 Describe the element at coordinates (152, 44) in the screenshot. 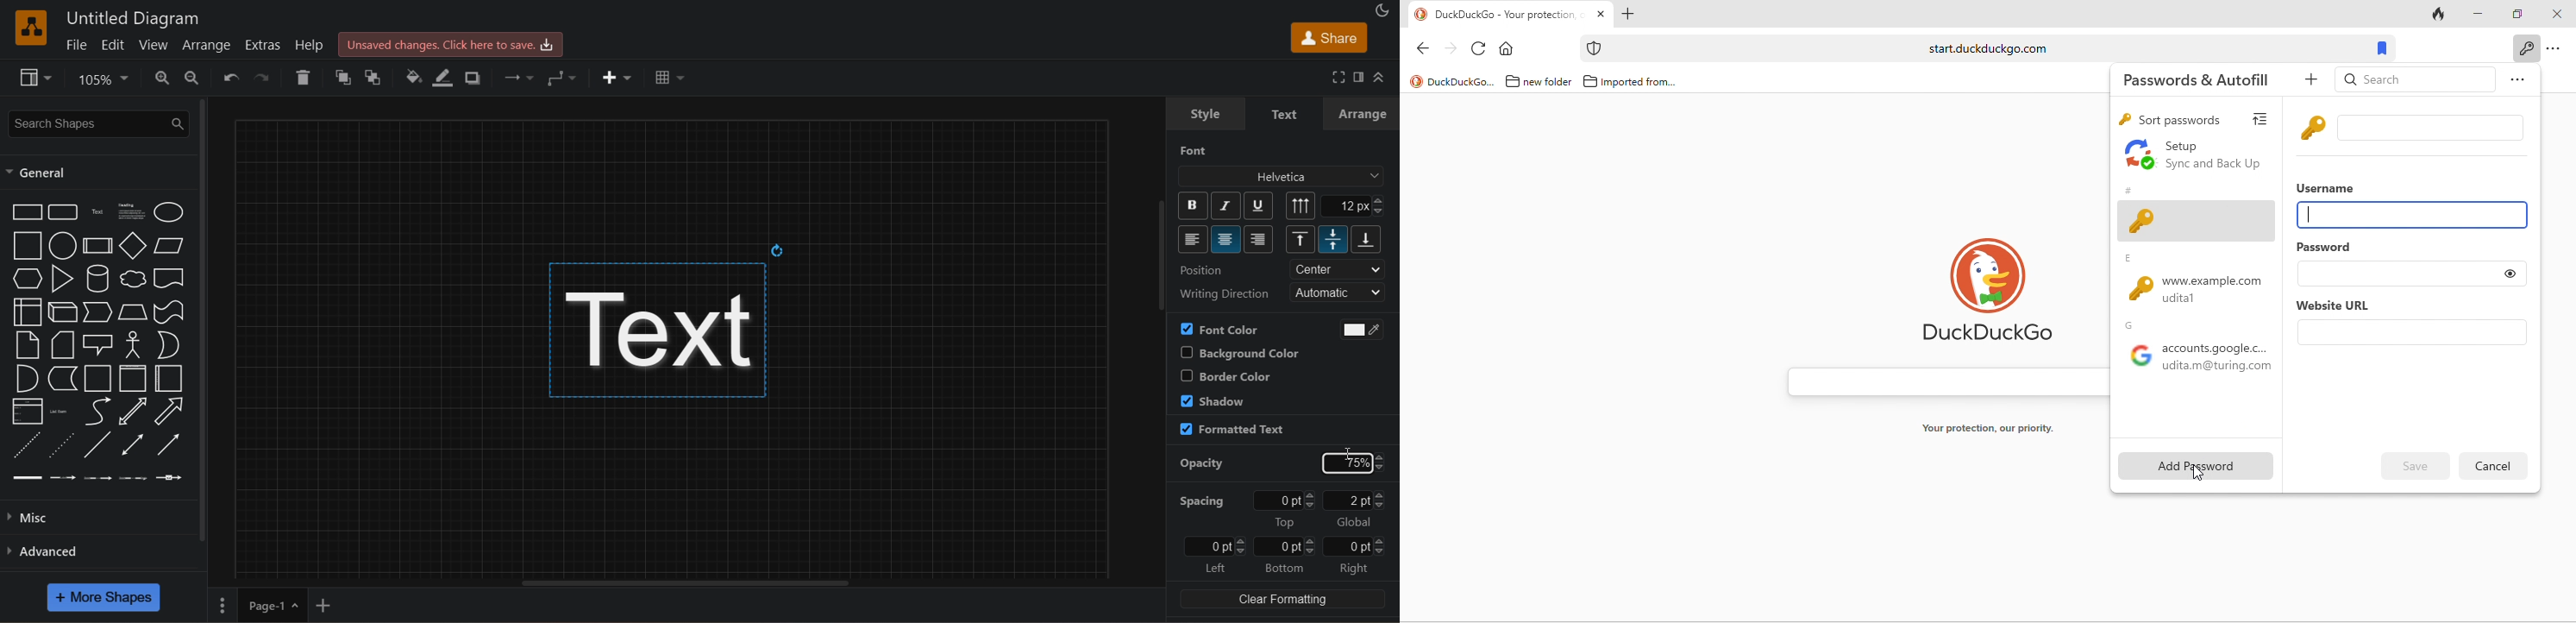

I see `view` at that location.